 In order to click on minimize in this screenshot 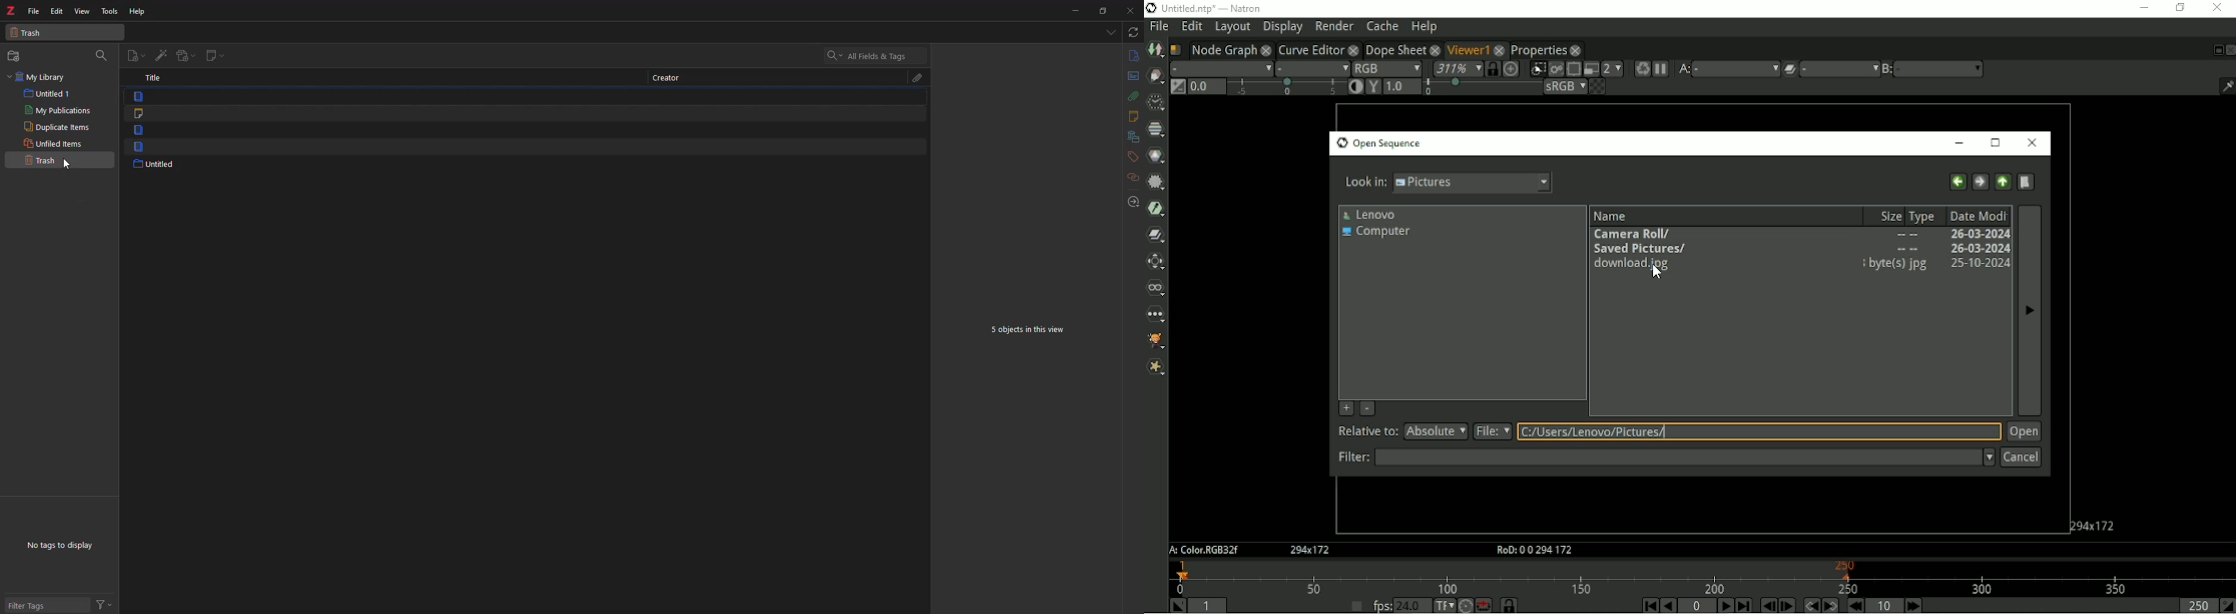, I will do `click(1074, 11)`.